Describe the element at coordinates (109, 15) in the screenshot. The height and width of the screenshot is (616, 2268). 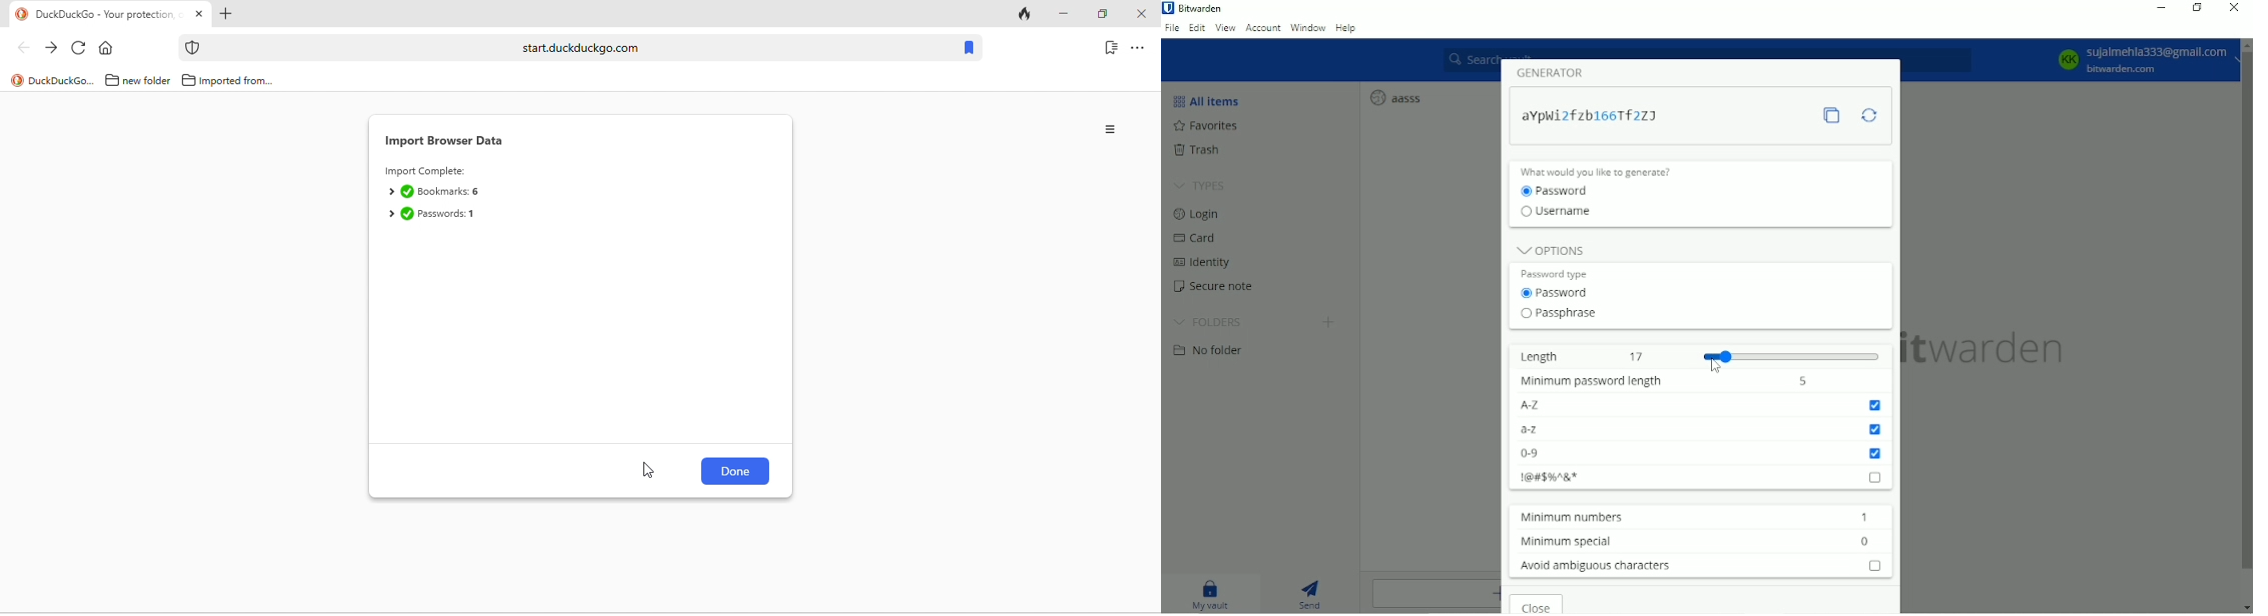
I see `DuckDuckGo - Your protection` at that location.